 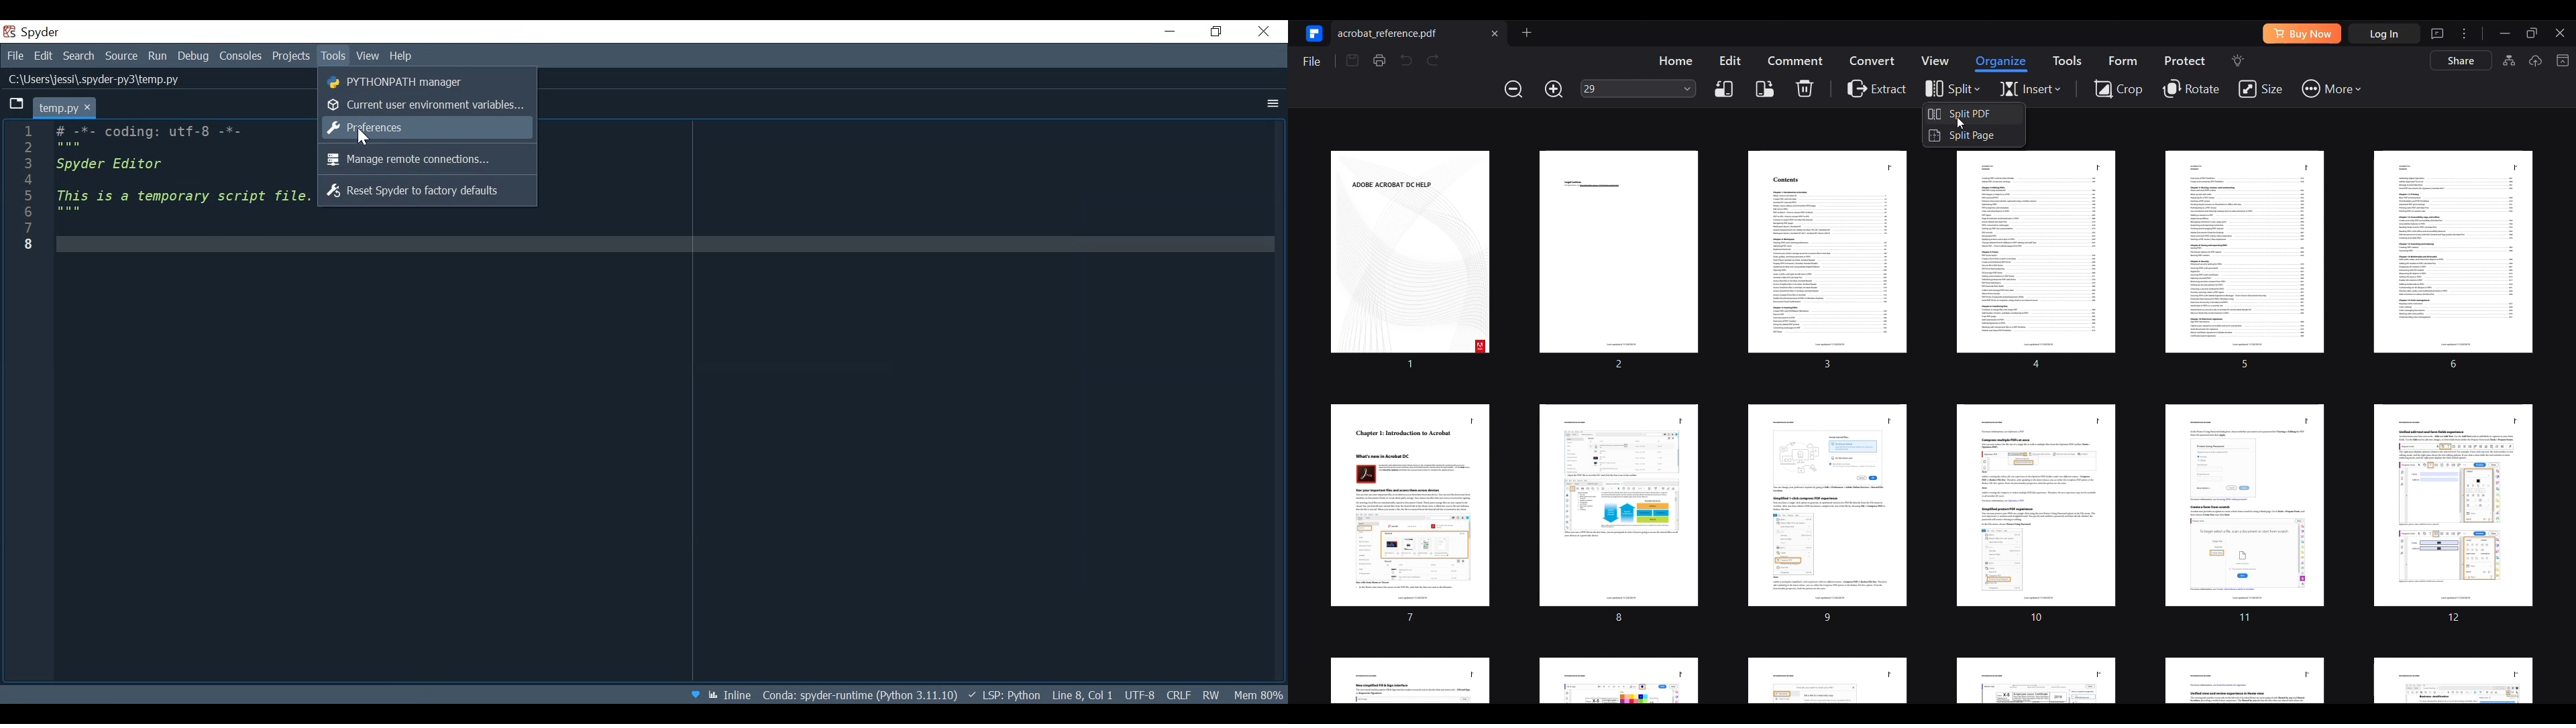 I want to click on PYTHONPATH Manager, so click(x=420, y=82).